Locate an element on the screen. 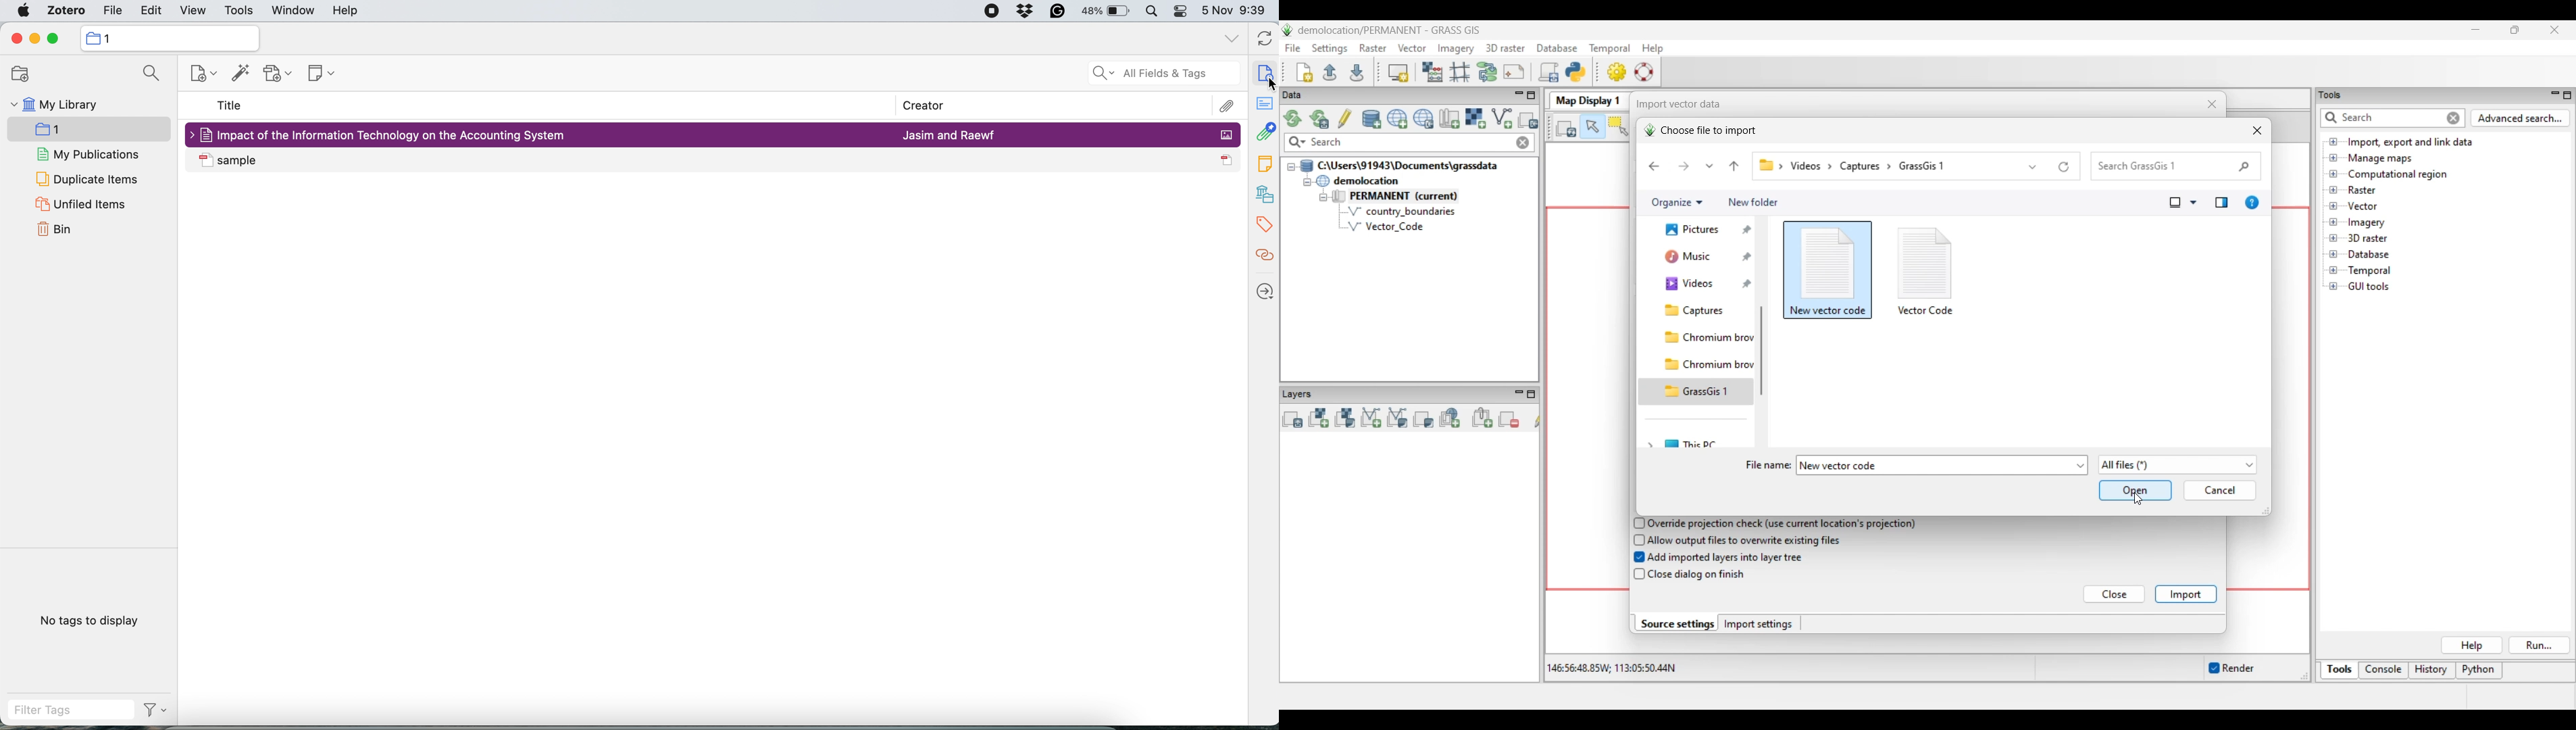  new item is located at coordinates (202, 73).